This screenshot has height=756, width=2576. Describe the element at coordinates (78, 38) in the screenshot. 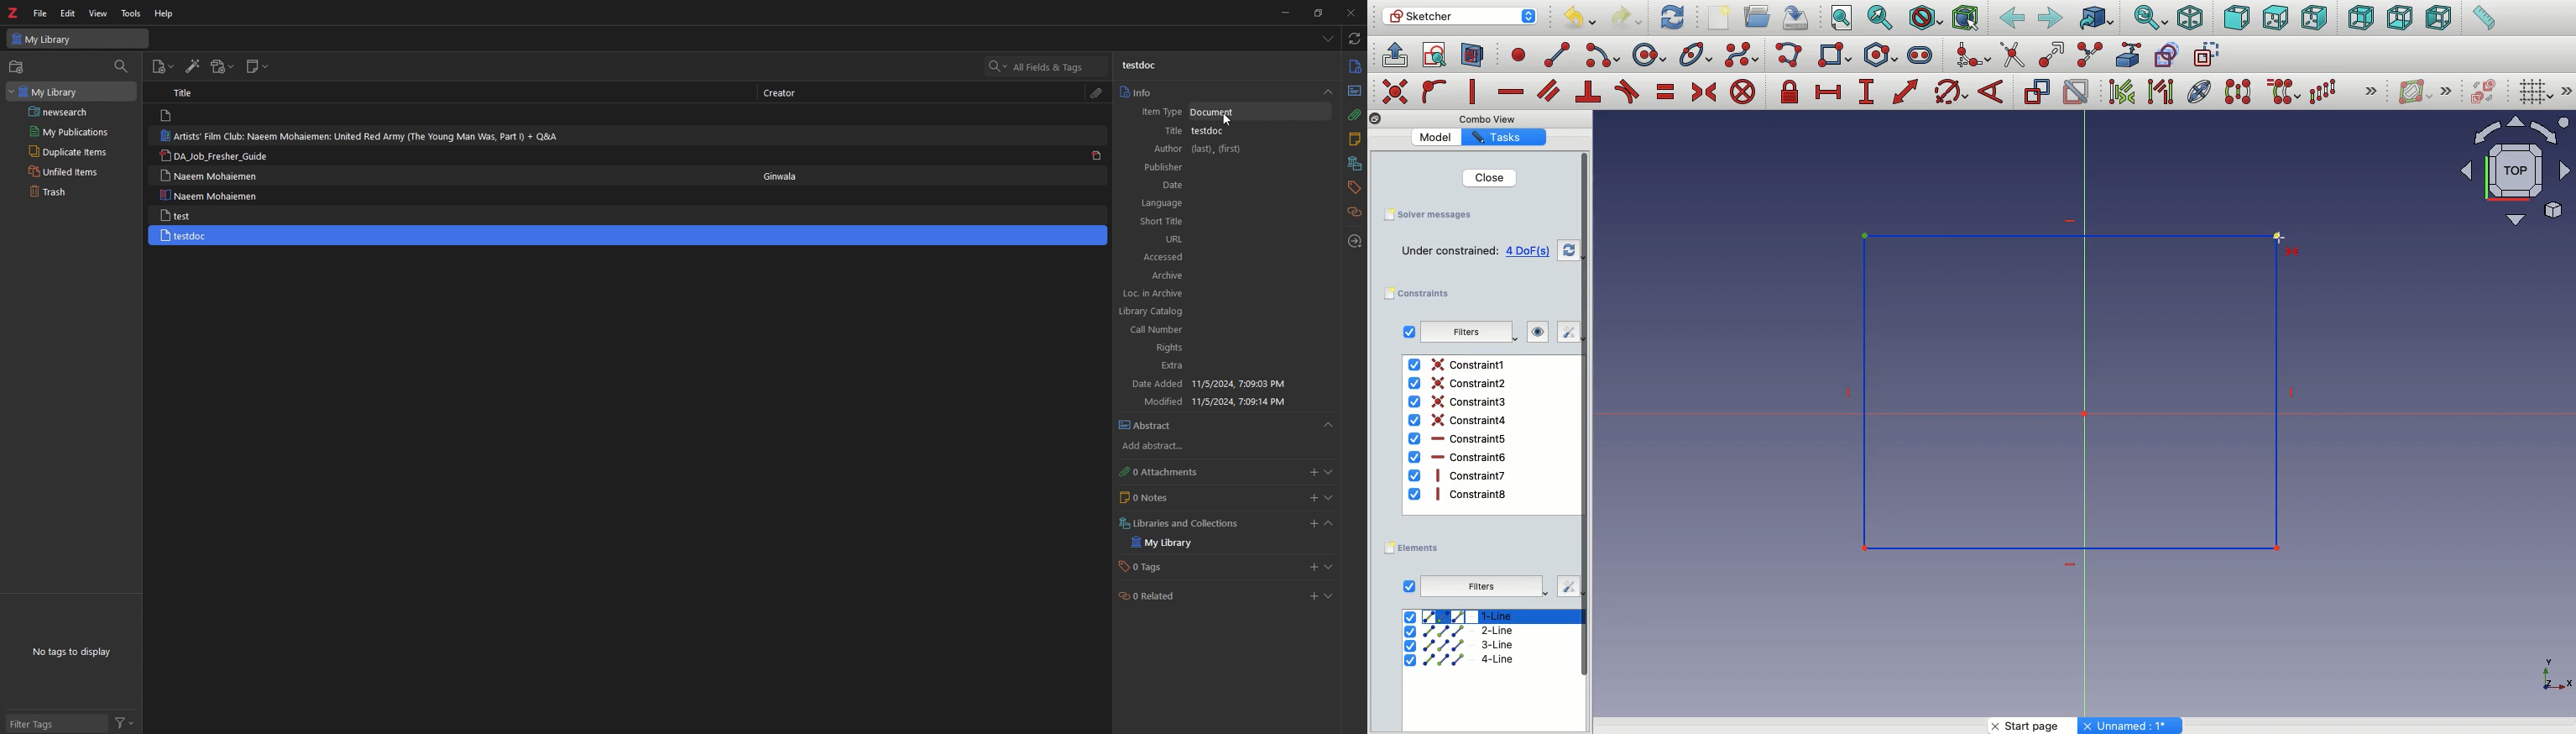

I see `My Library` at that location.